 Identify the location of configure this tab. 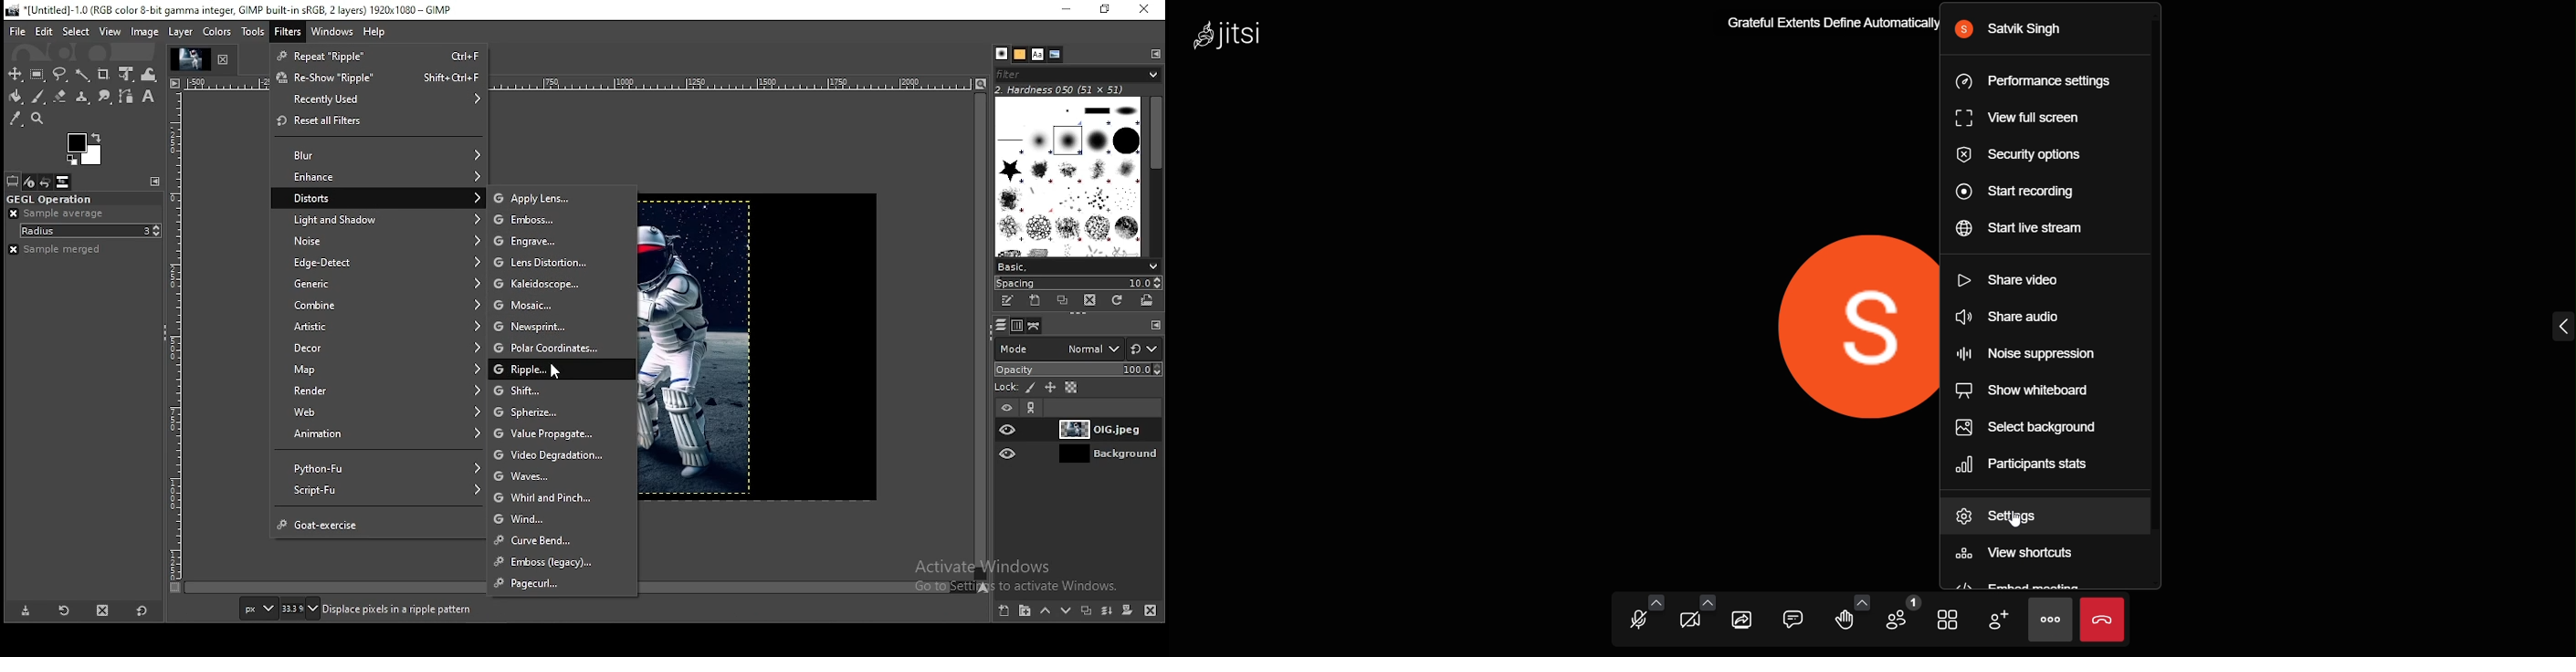
(1153, 53).